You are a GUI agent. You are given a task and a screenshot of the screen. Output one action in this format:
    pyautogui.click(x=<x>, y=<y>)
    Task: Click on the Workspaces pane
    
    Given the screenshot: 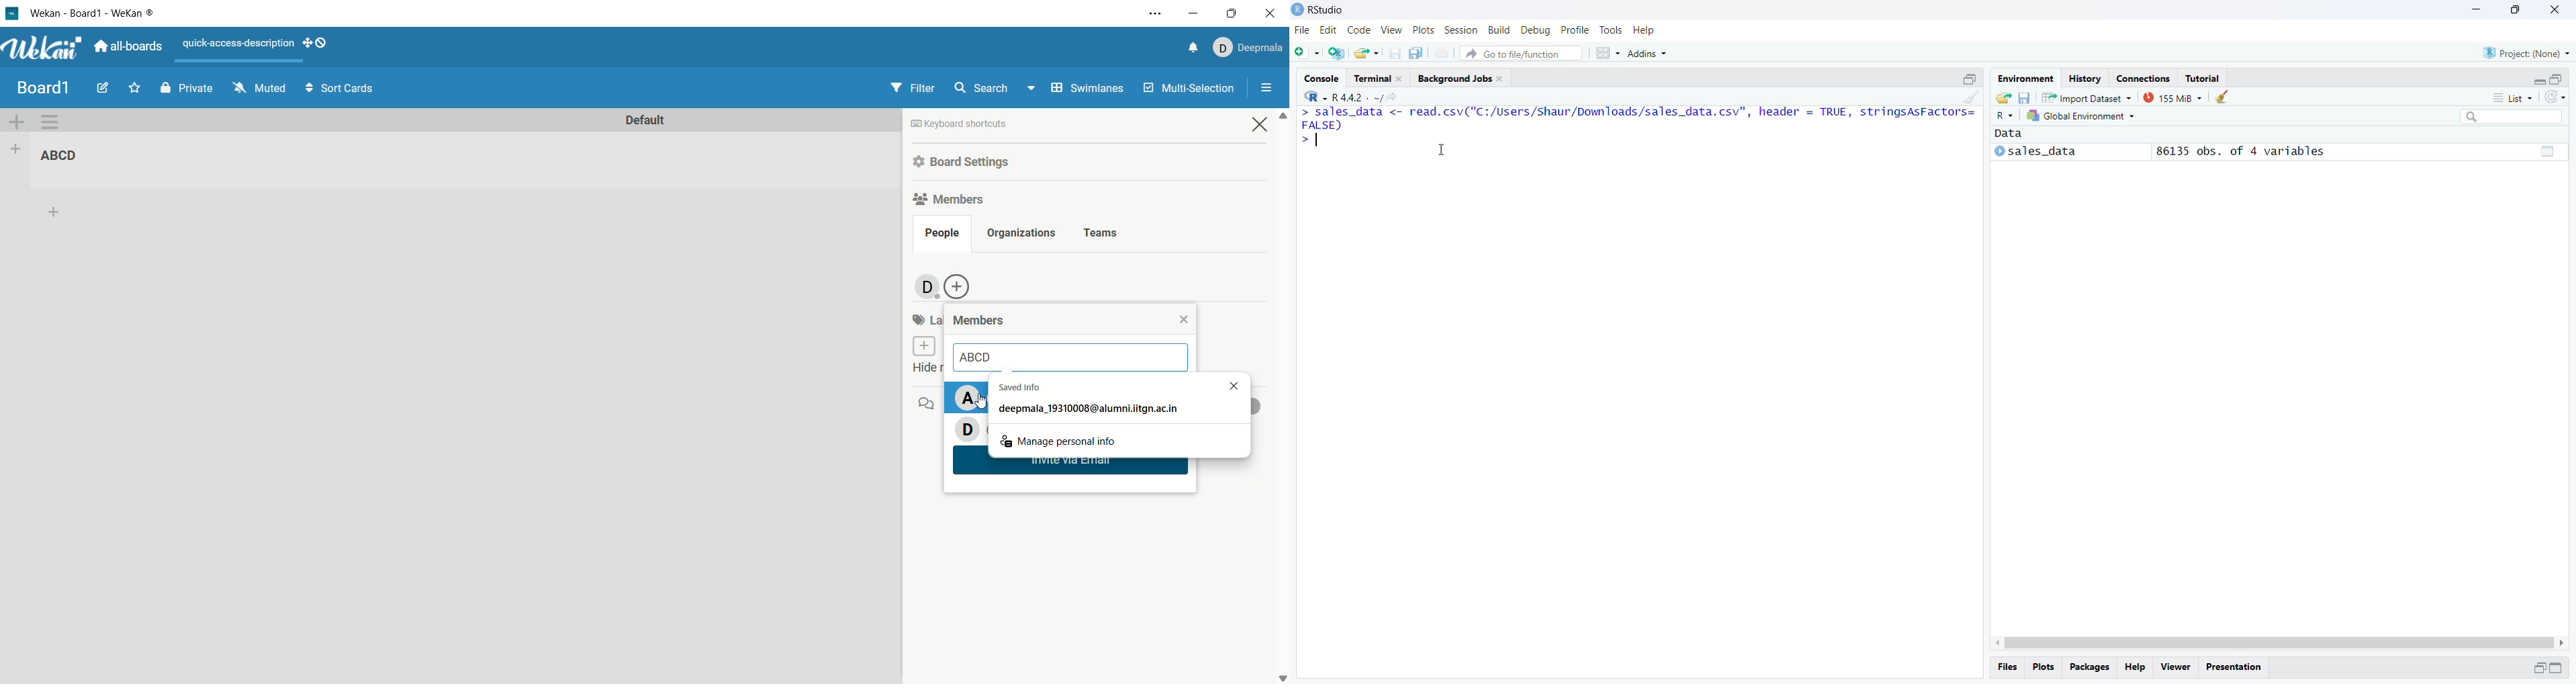 What is the action you would take?
    pyautogui.click(x=1608, y=52)
    